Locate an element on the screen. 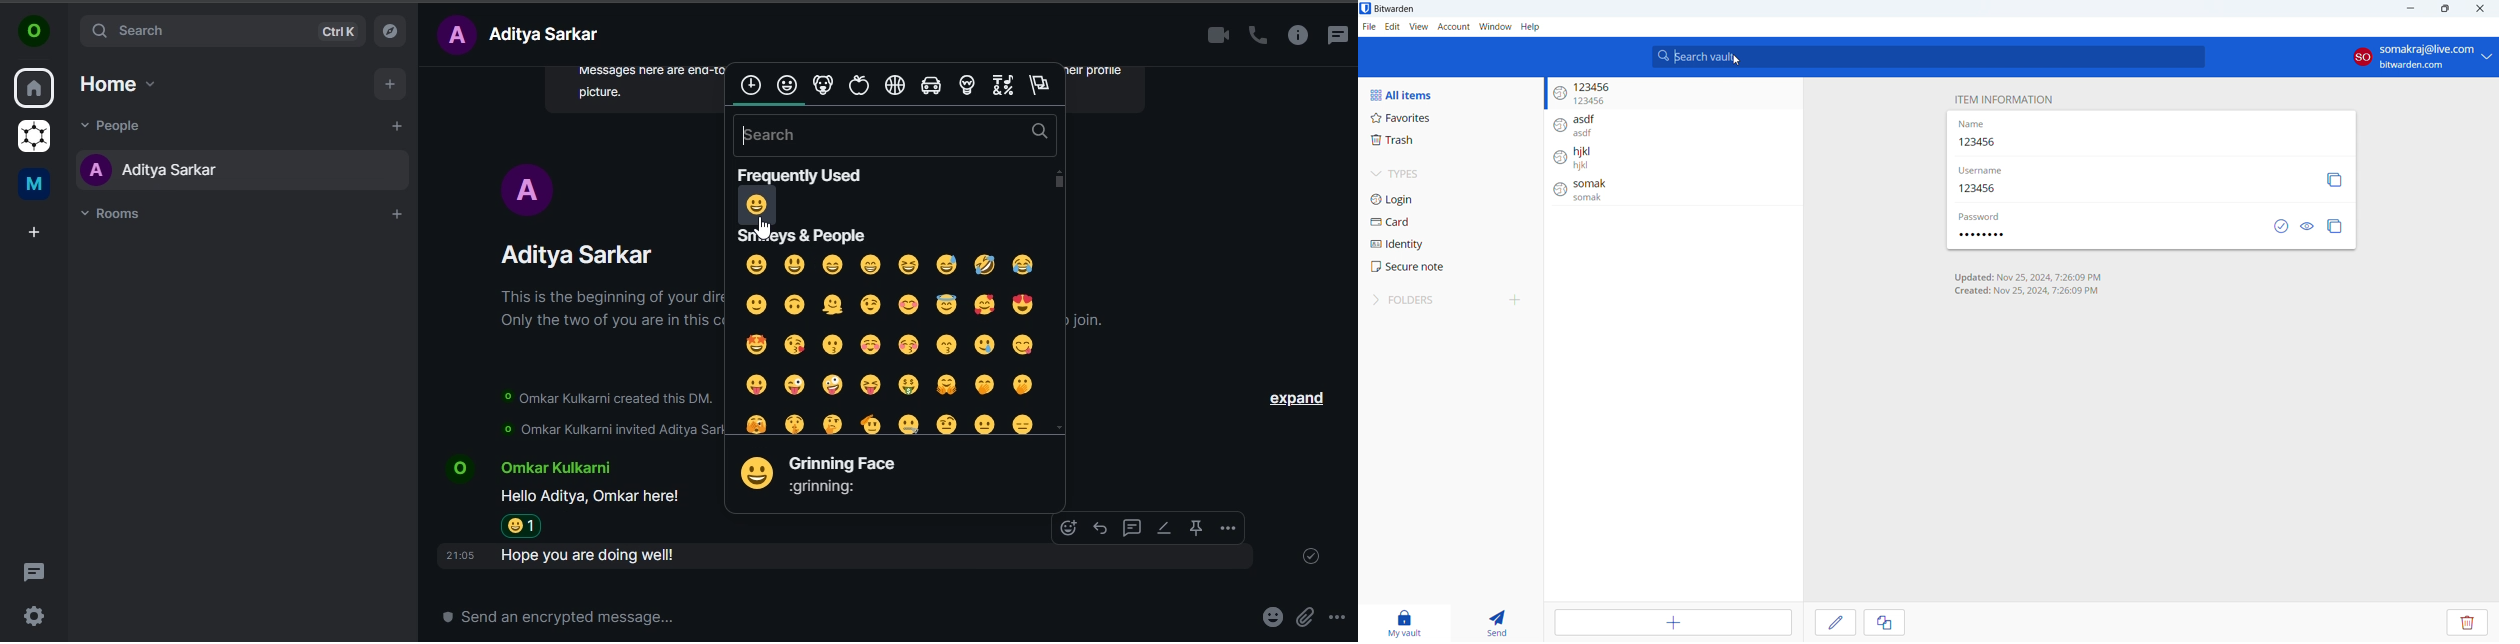 The width and height of the screenshot is (2520, 644). emoji is located at coordinates (1270, 617).